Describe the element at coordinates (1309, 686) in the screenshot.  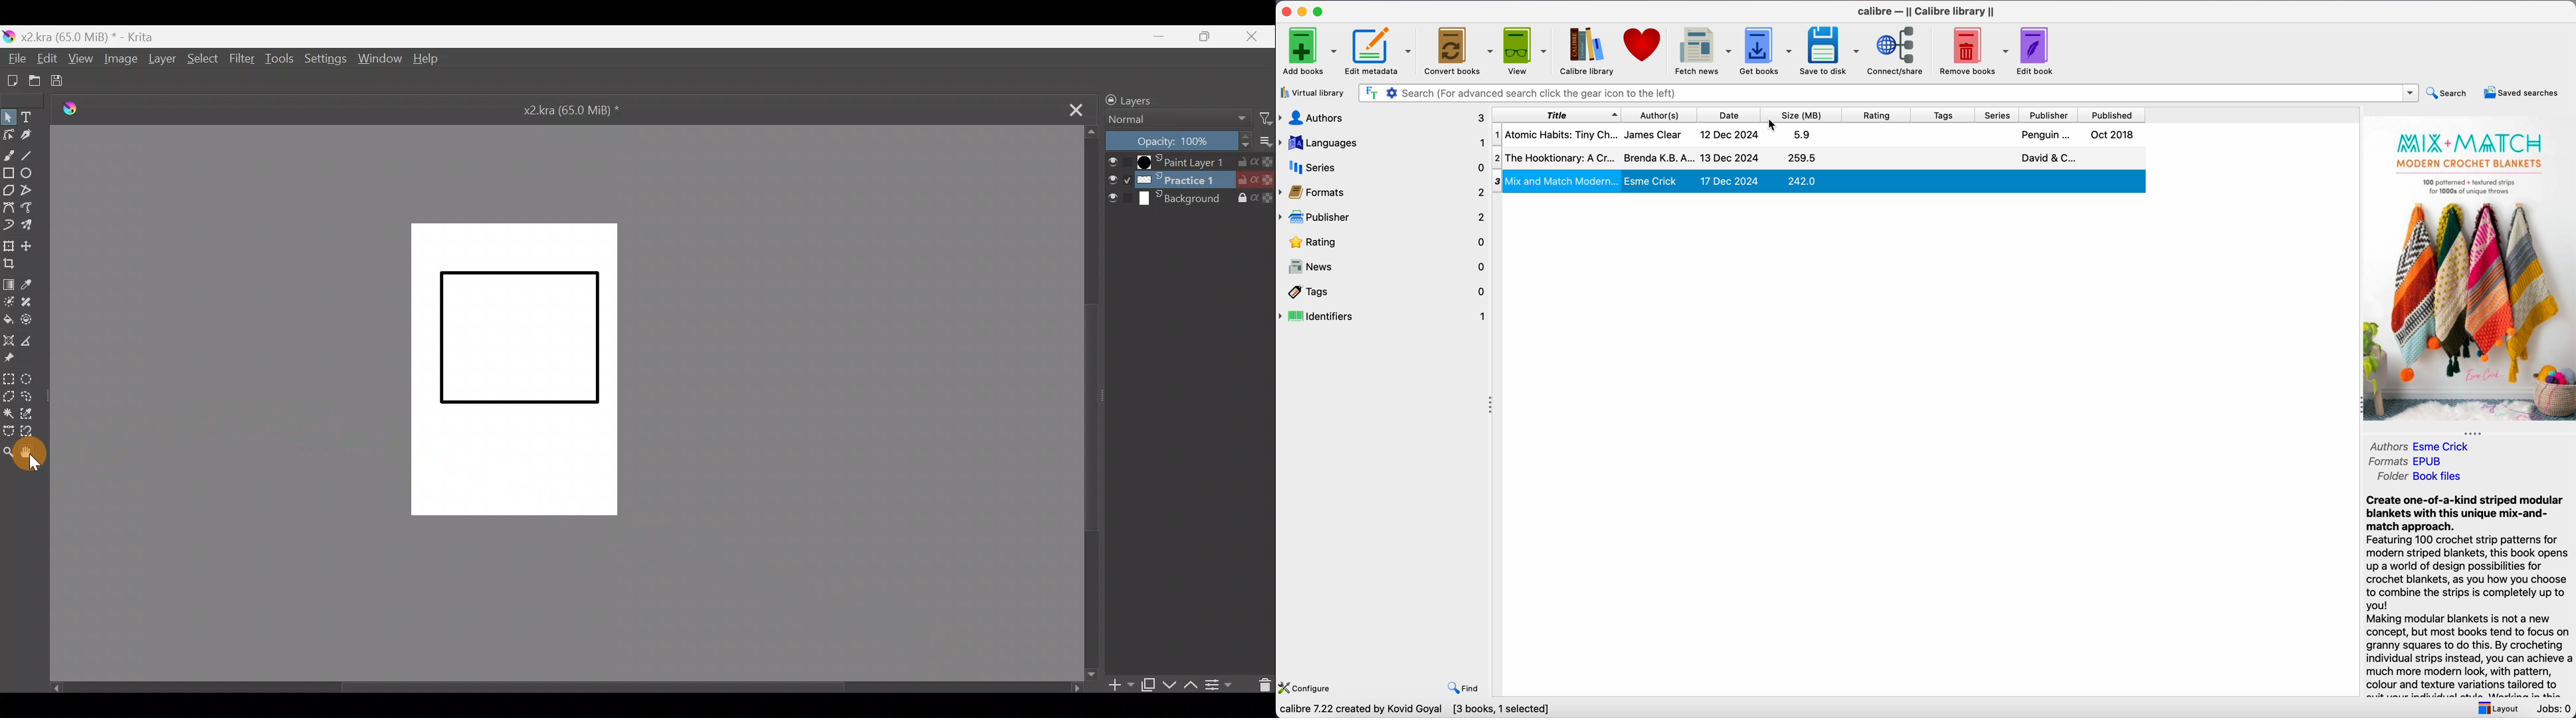
I see `configure` at that location.